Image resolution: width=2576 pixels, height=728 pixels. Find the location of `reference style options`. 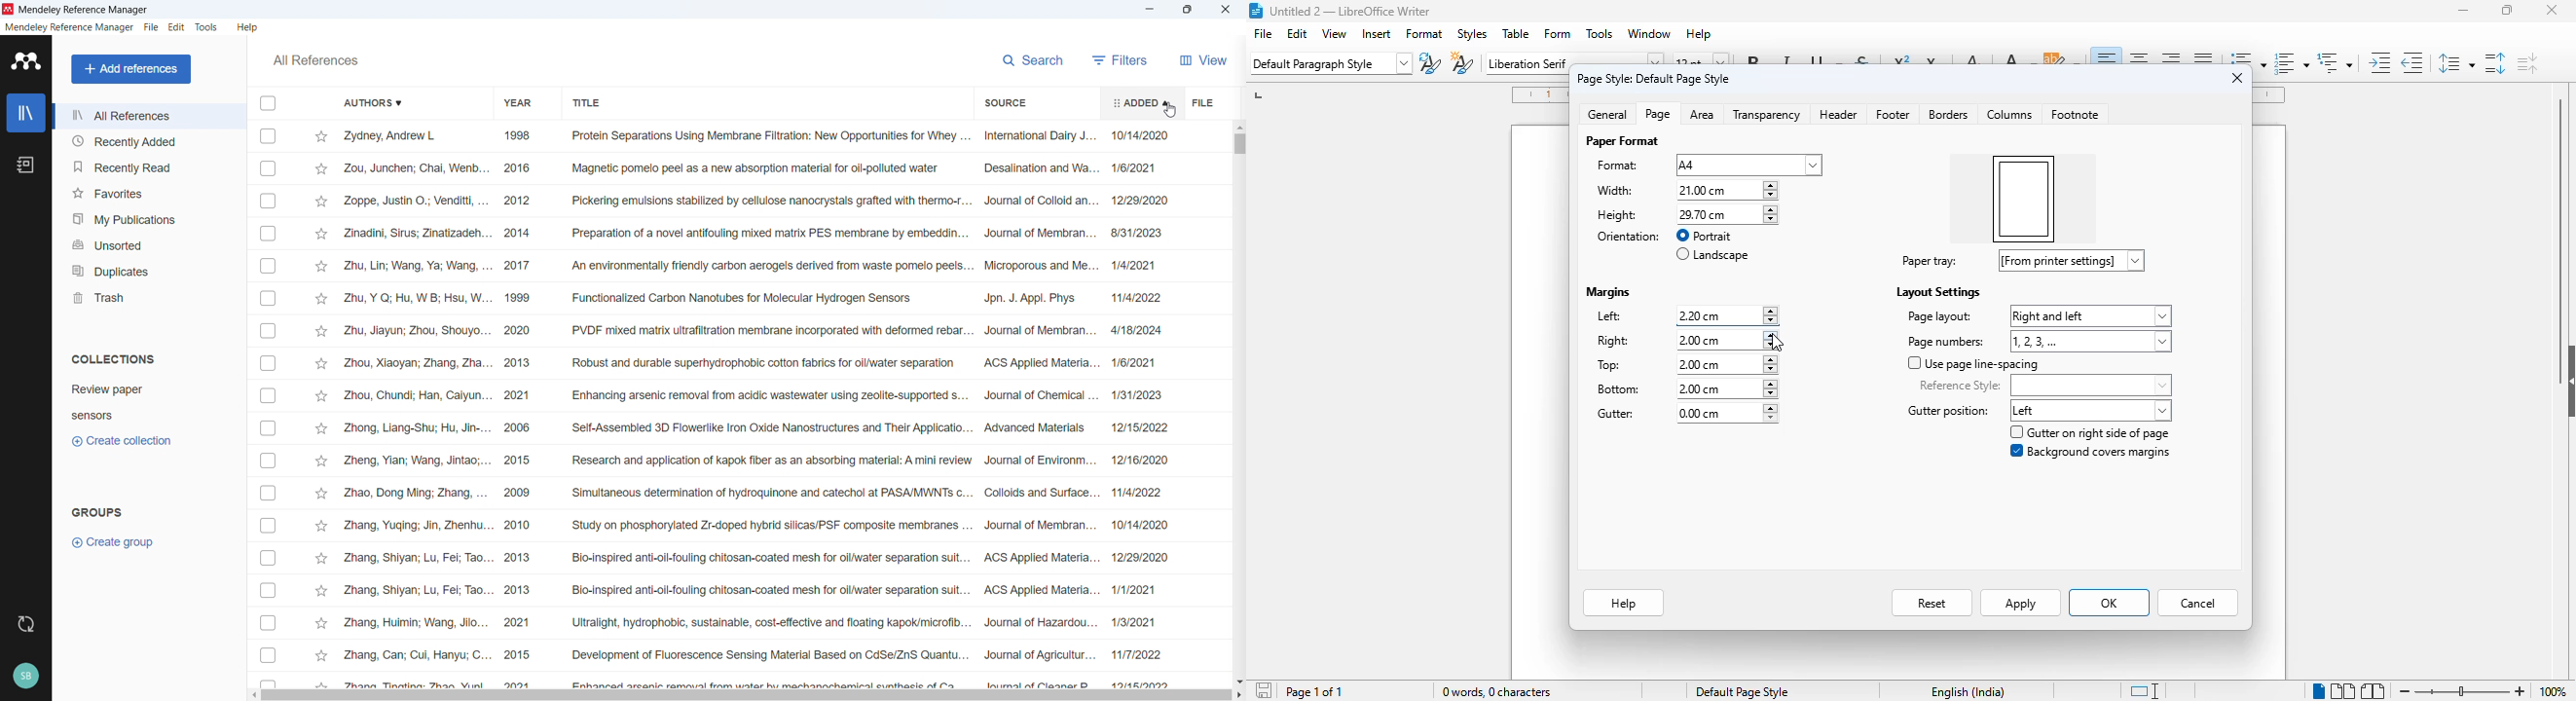

reference style options is located at coordinates (2094, 386).